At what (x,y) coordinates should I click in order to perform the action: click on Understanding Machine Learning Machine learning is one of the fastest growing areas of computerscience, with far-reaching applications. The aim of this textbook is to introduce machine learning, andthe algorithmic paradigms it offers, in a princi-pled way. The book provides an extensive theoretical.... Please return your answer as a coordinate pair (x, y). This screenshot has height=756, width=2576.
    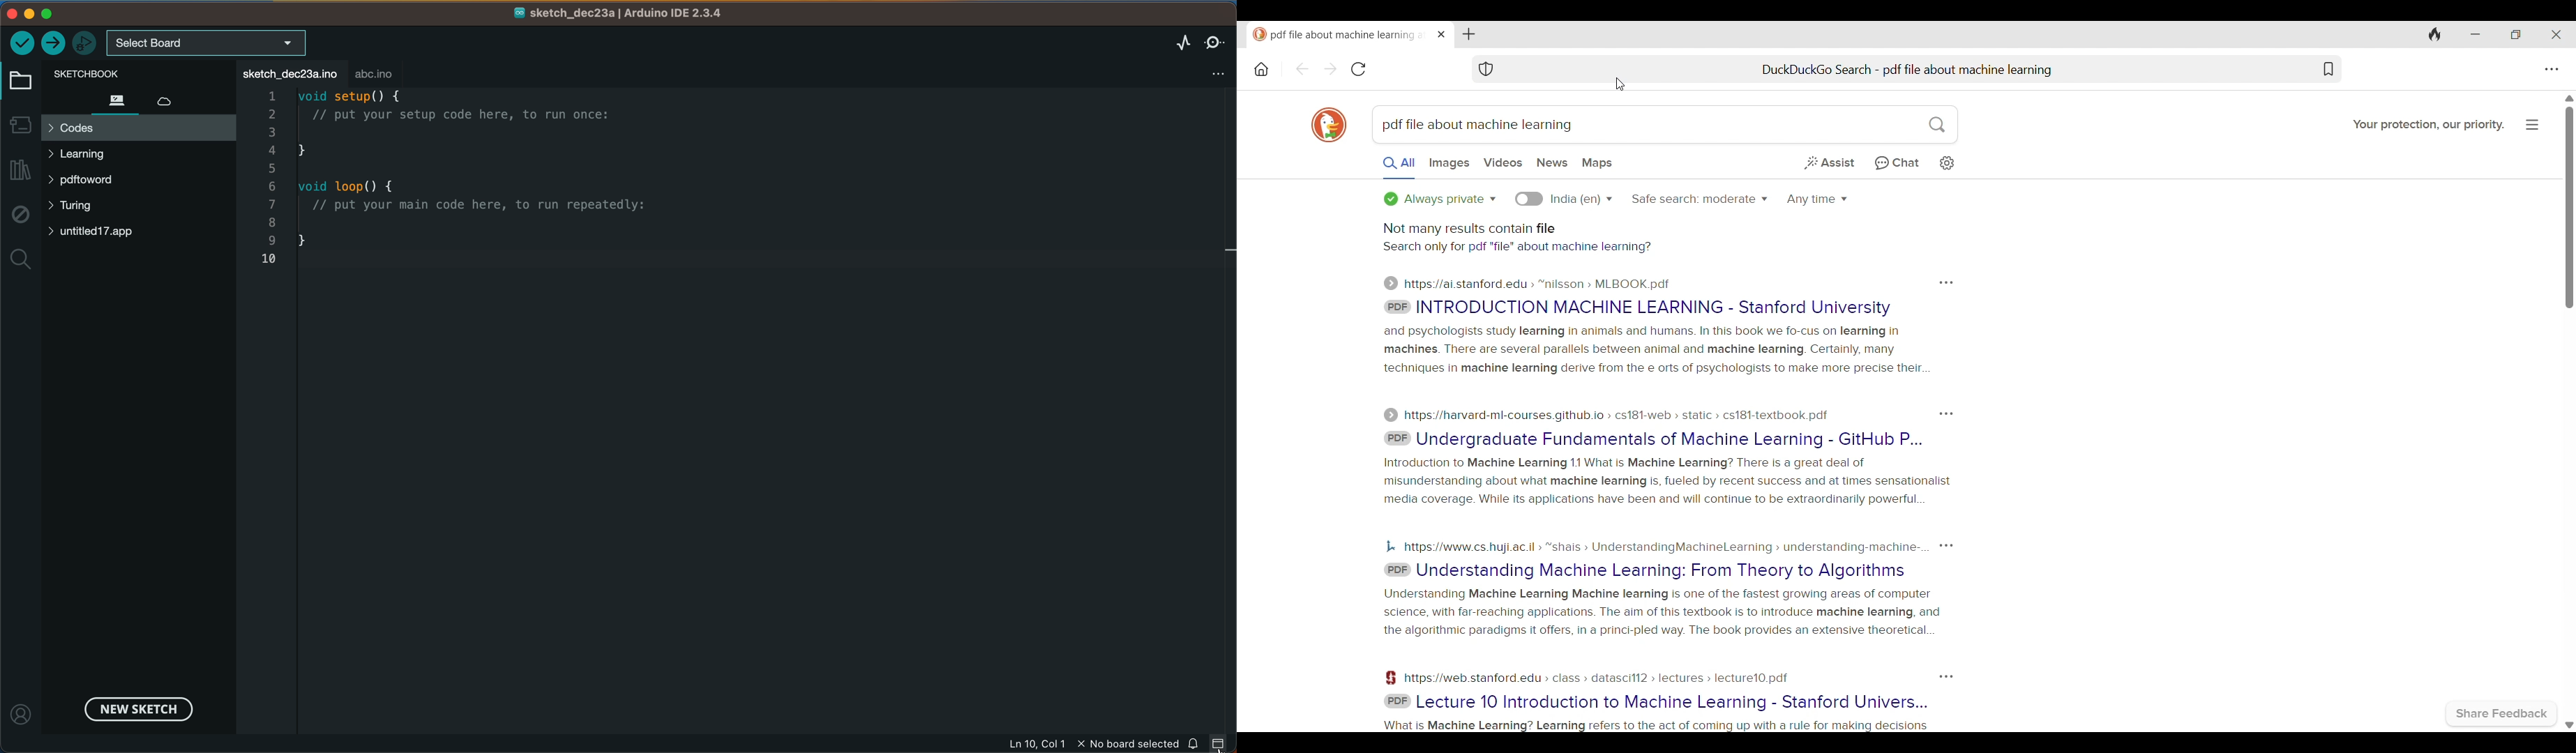
    Looking at the image, I should click on (1664, 613).